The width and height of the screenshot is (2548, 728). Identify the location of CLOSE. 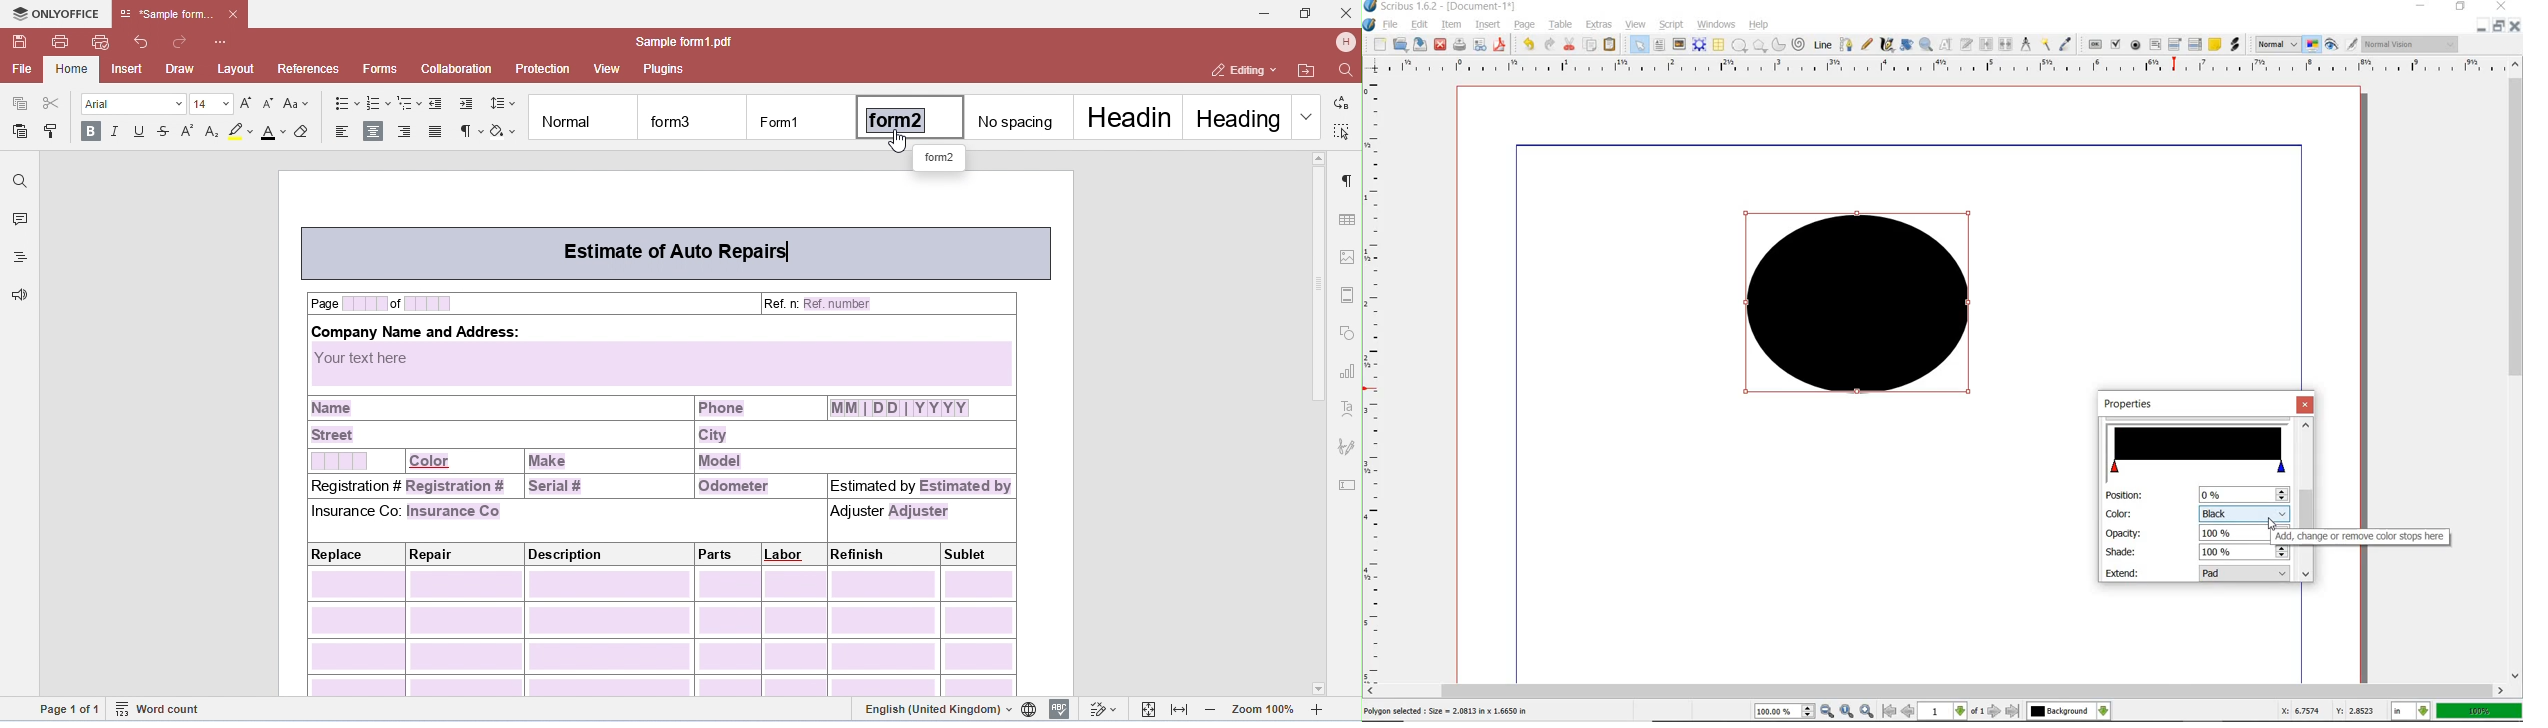
(1440, 45).